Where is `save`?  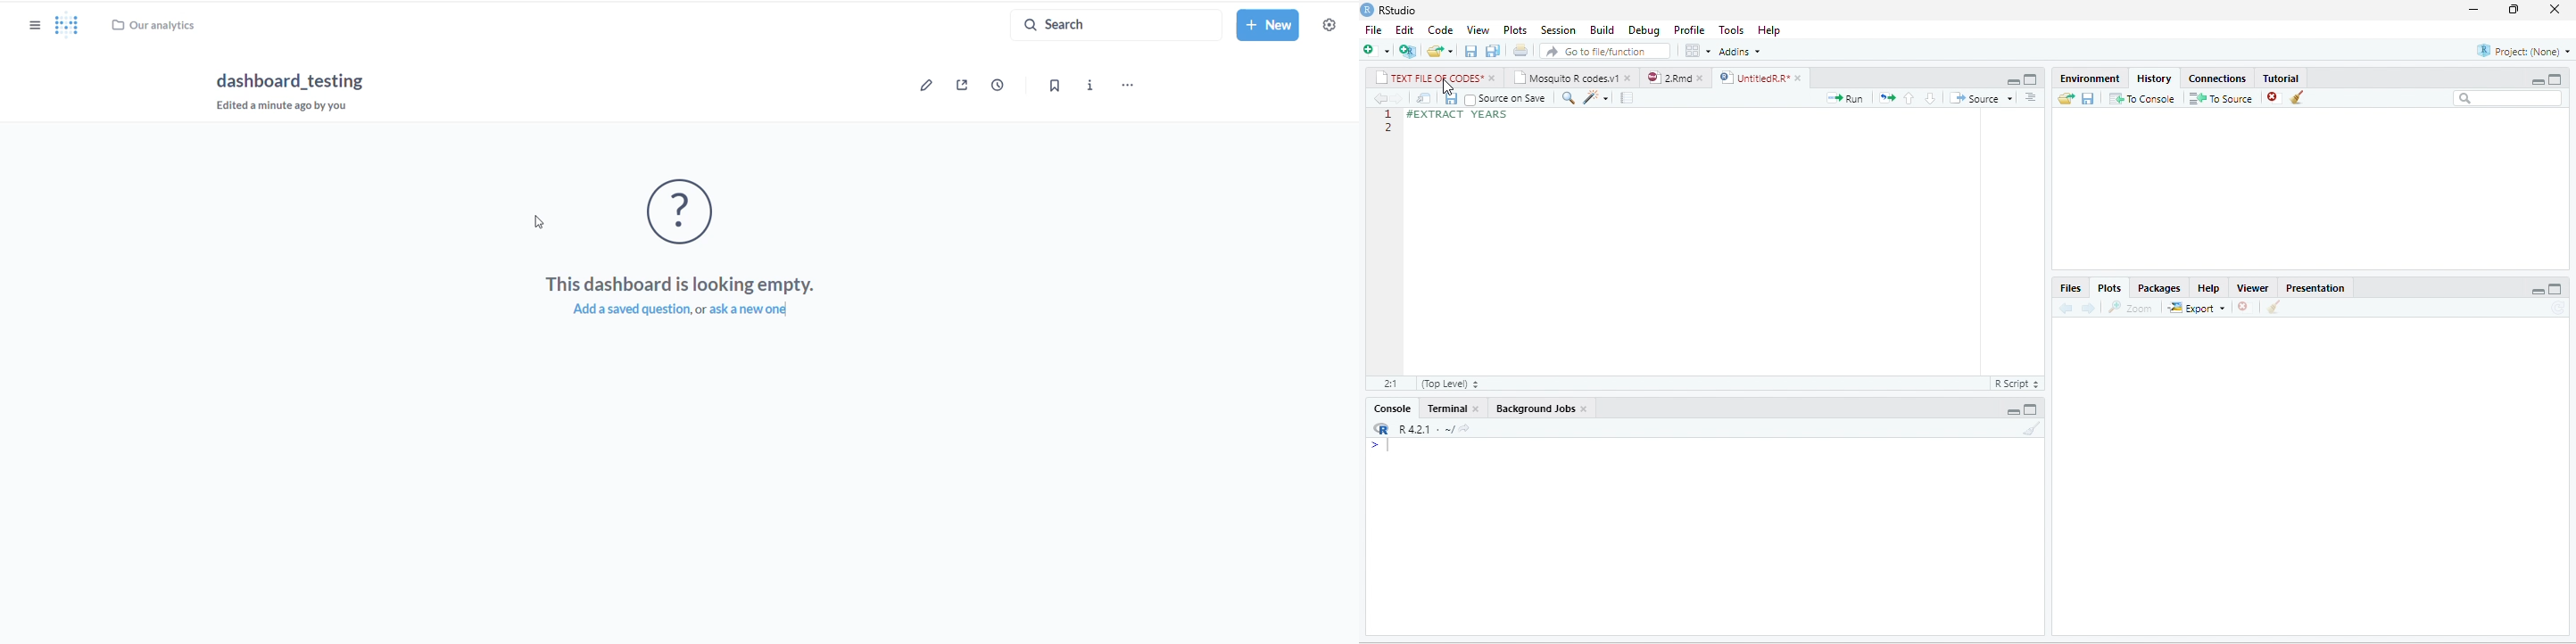 save is located at coordinates (2088, 98).